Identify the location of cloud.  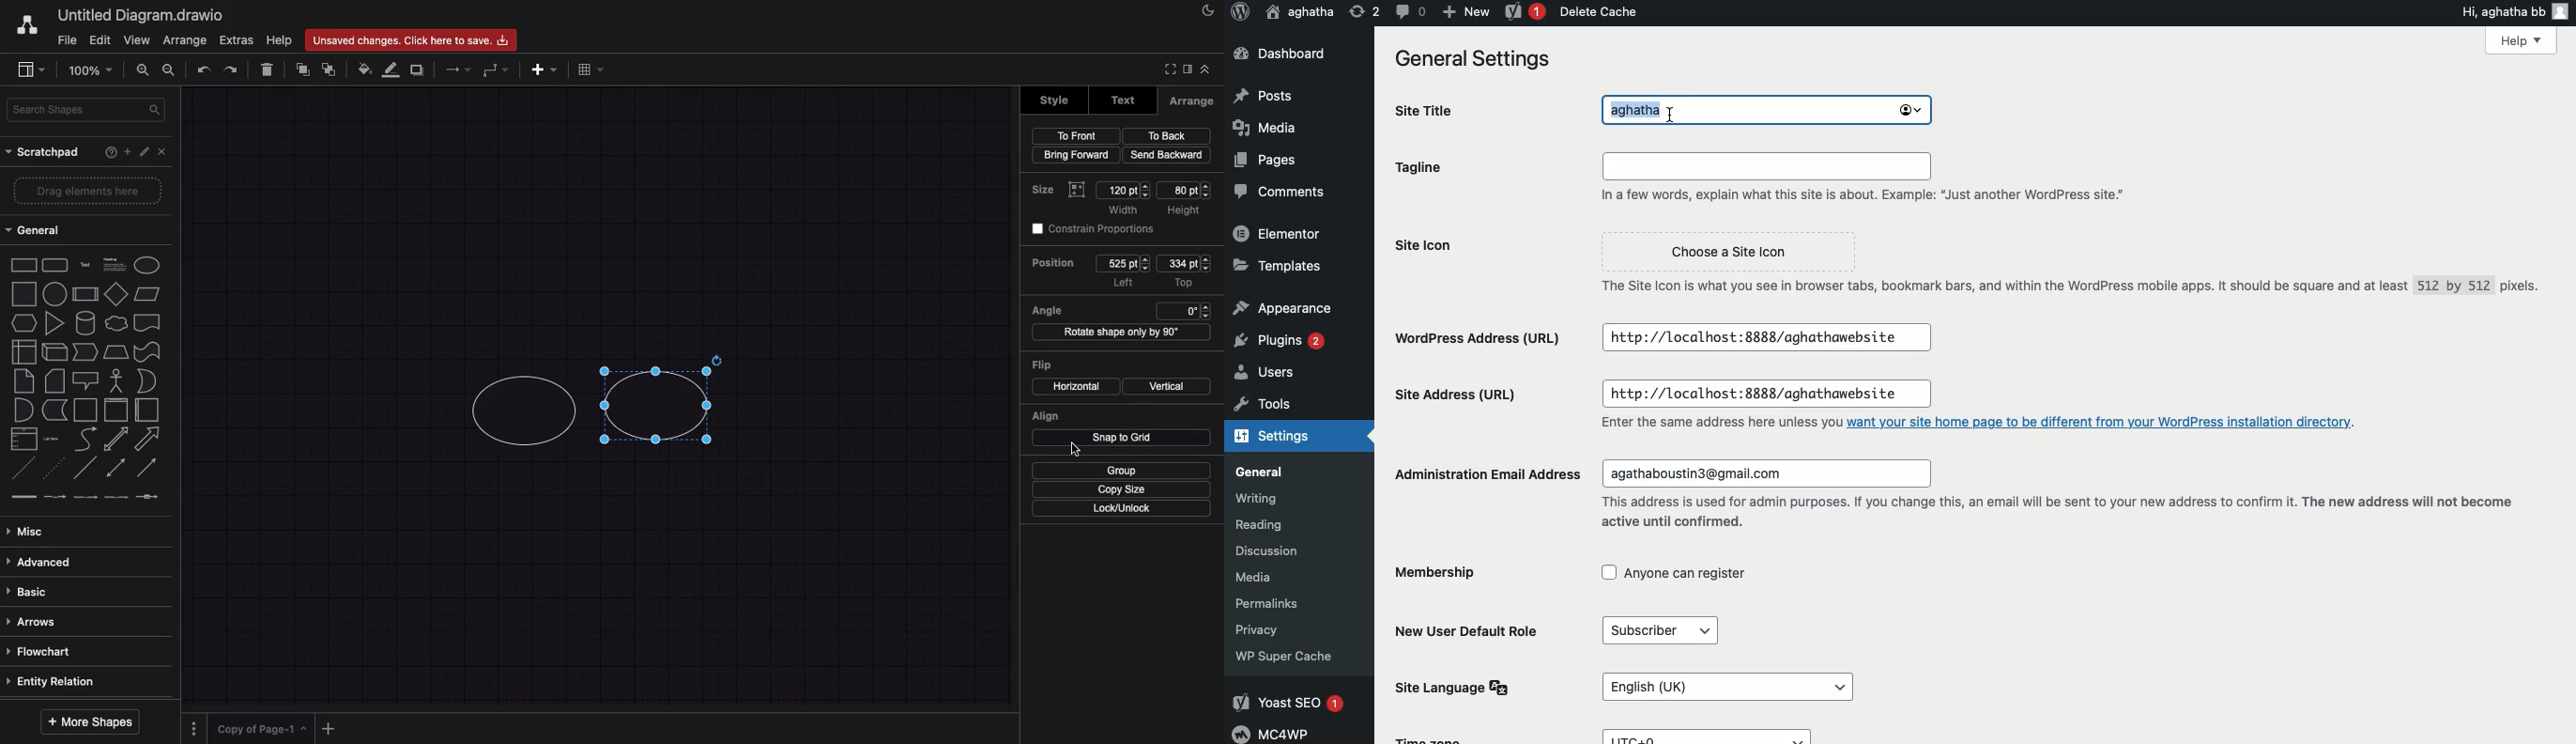
(117, 323).